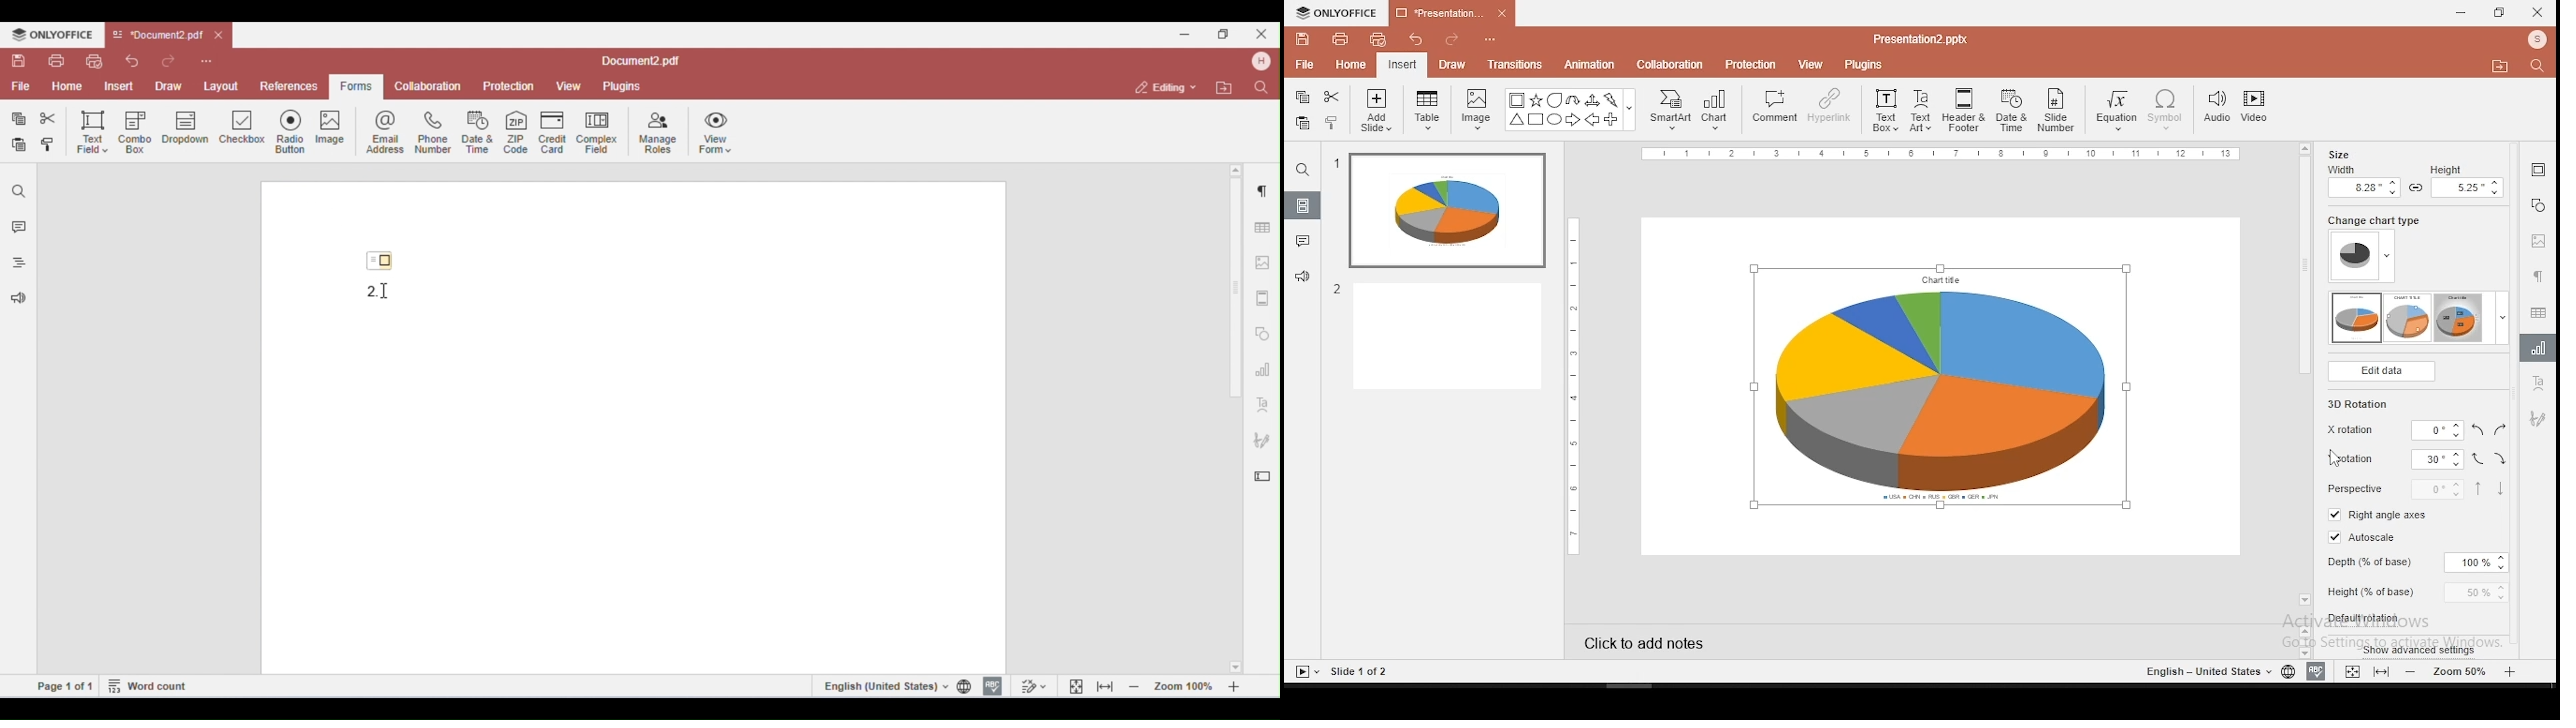 The height and width of the screenshot is (728, 2576). I want to click on default rotation, so click(2366, 617).